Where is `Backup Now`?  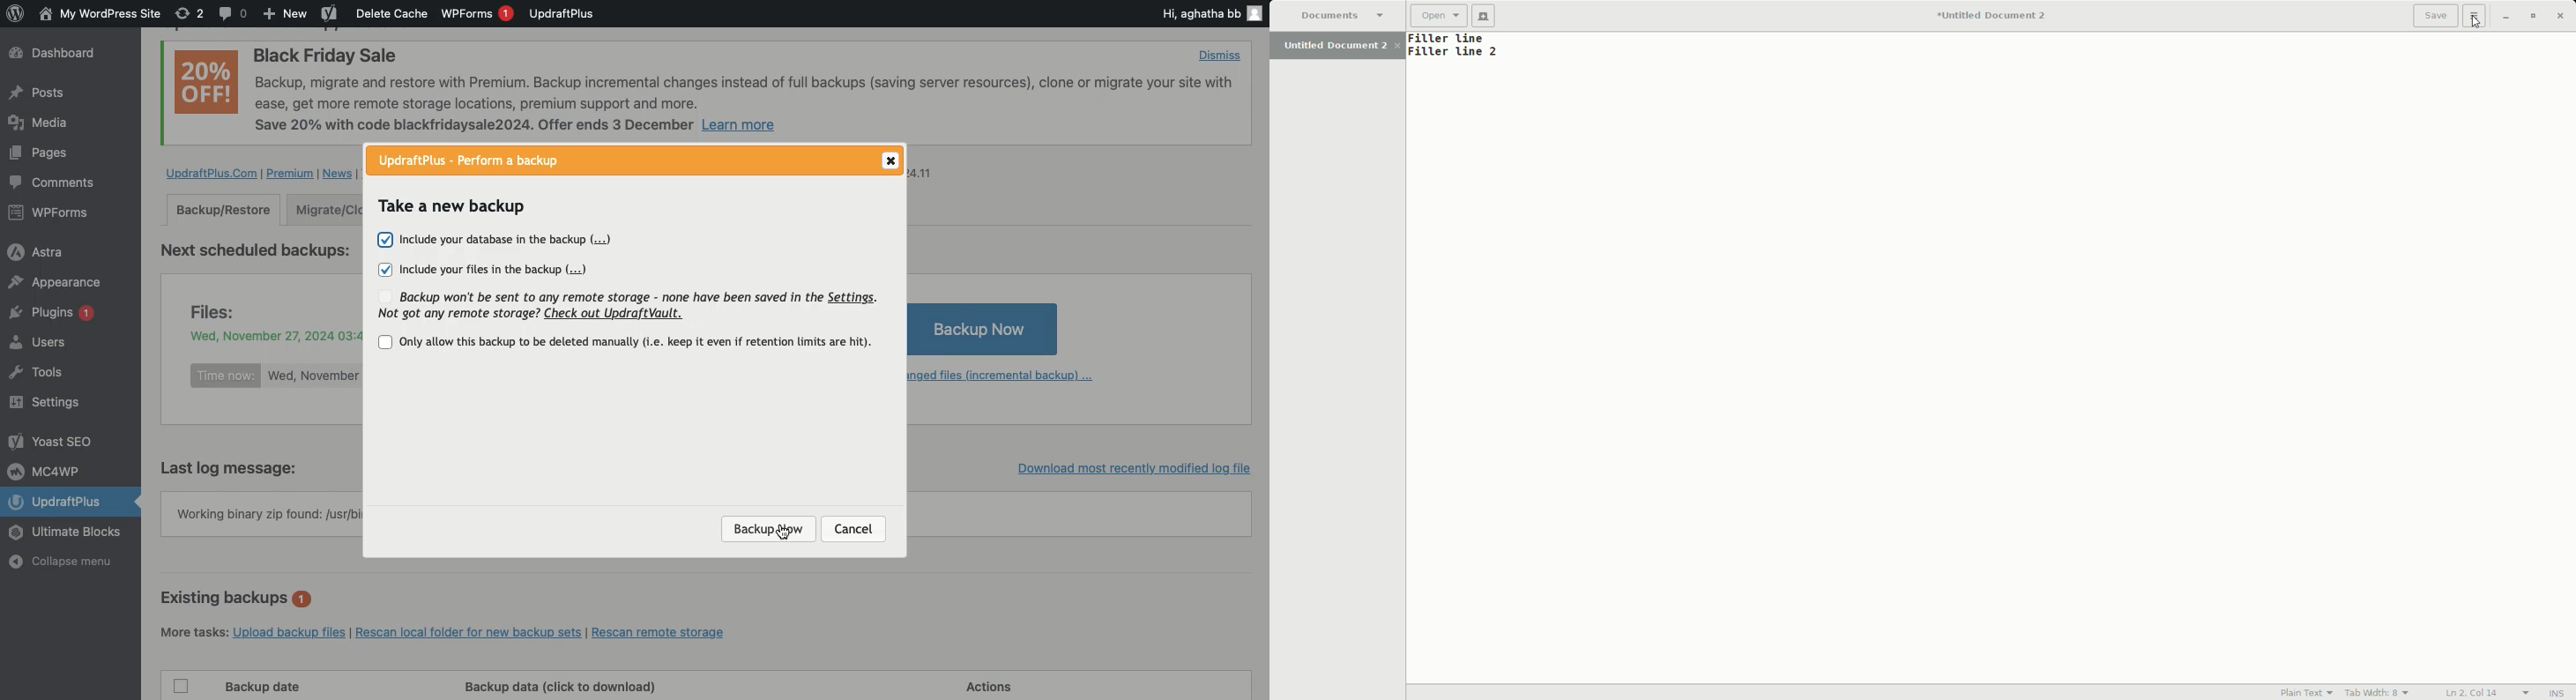
Backup Now is located at coordinates (983, 328).